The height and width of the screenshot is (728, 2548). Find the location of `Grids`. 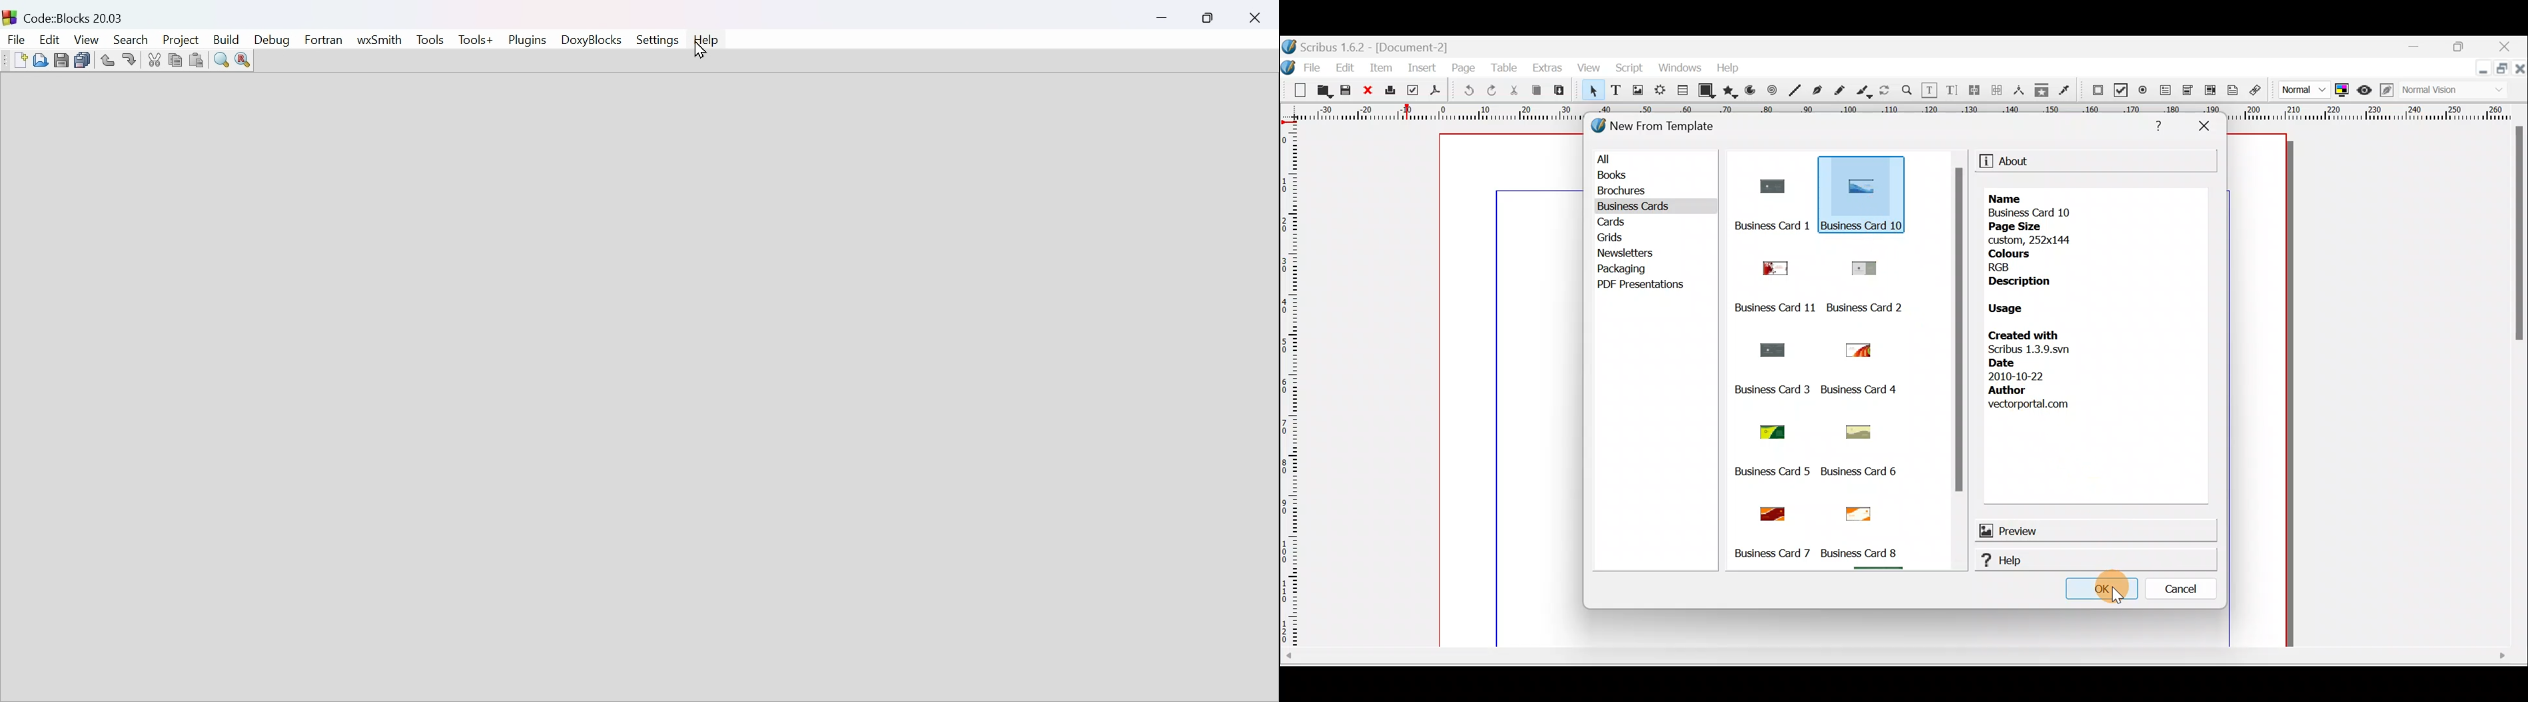

Grids is located at coordinates (1624, 238).